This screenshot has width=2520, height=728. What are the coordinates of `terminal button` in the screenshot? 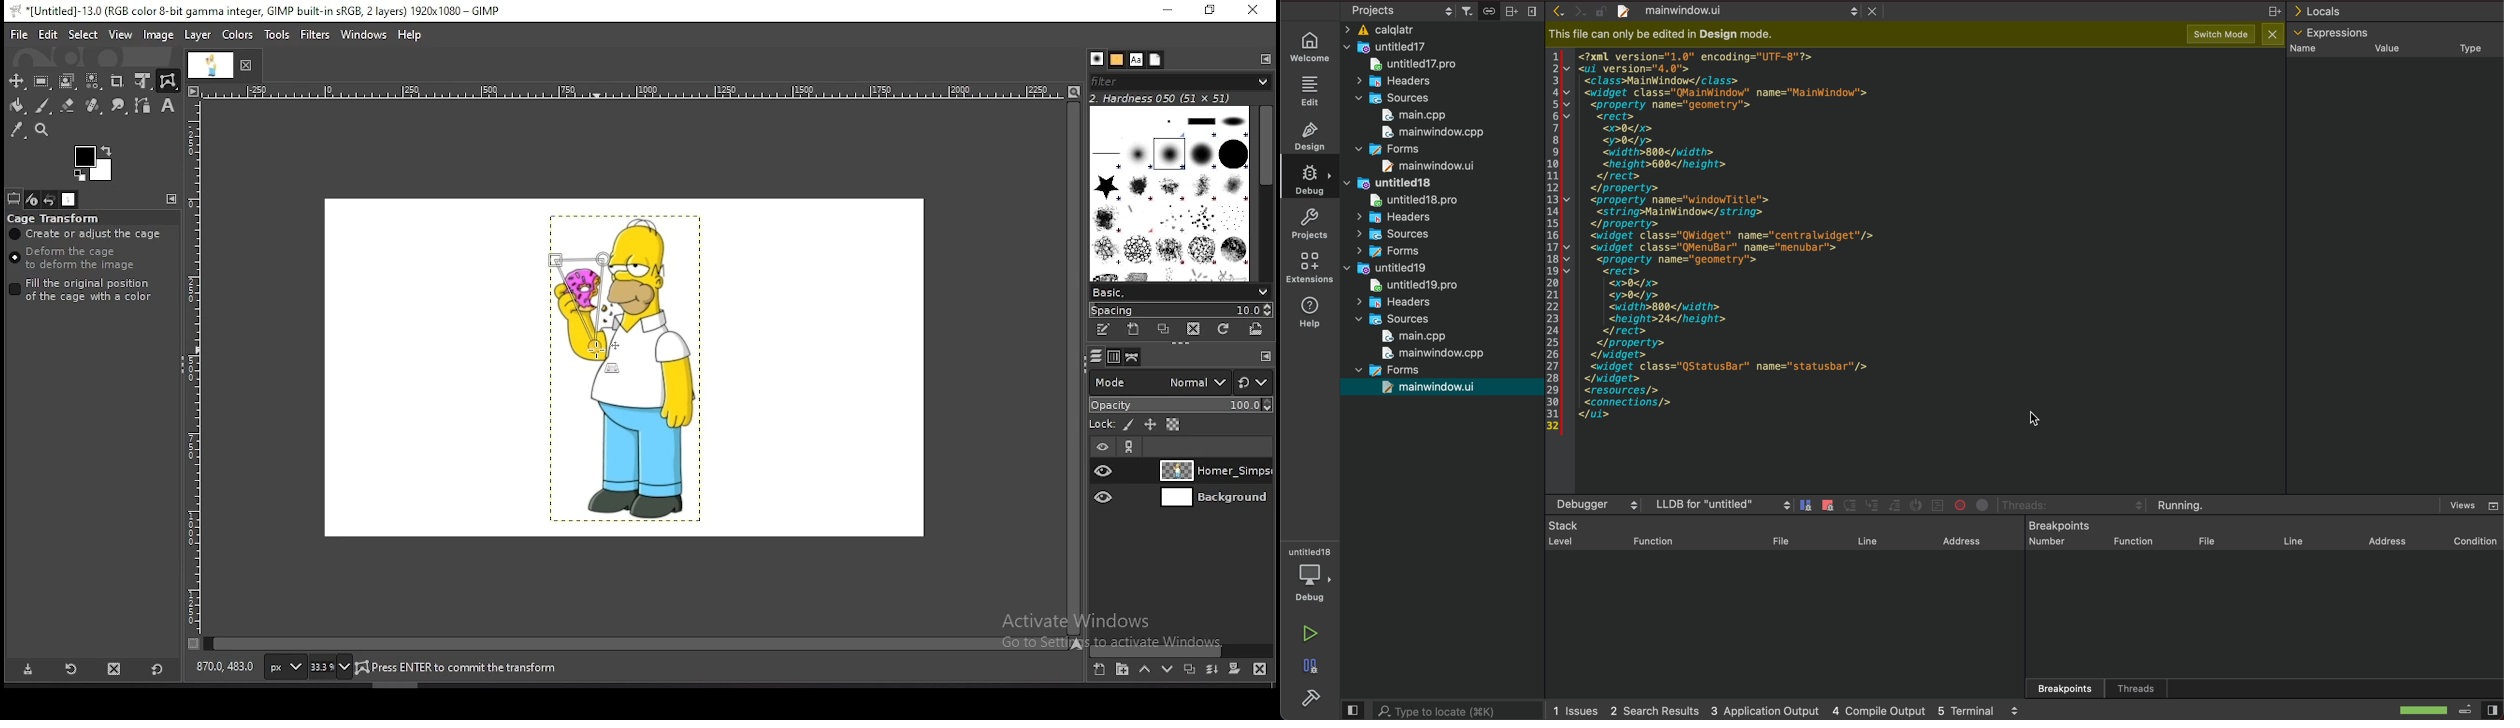 It's located at (1829, 505).